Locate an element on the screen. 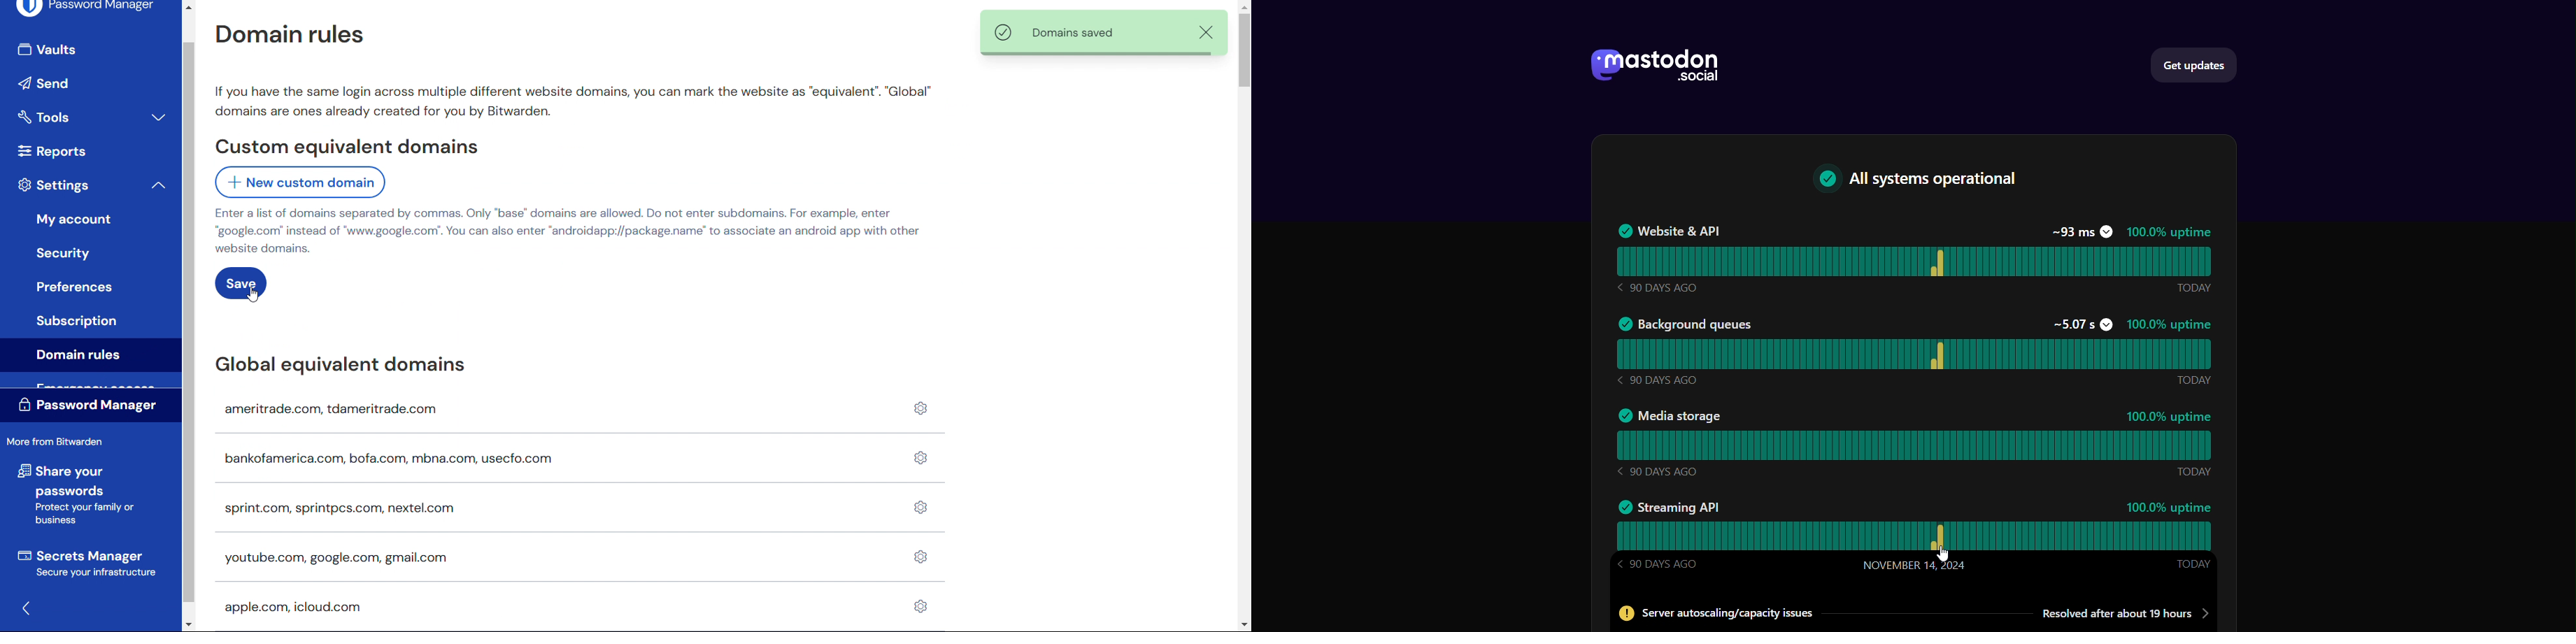 The image size is (2576, 644). Bg queue info is located at coordinates (1685, 323).